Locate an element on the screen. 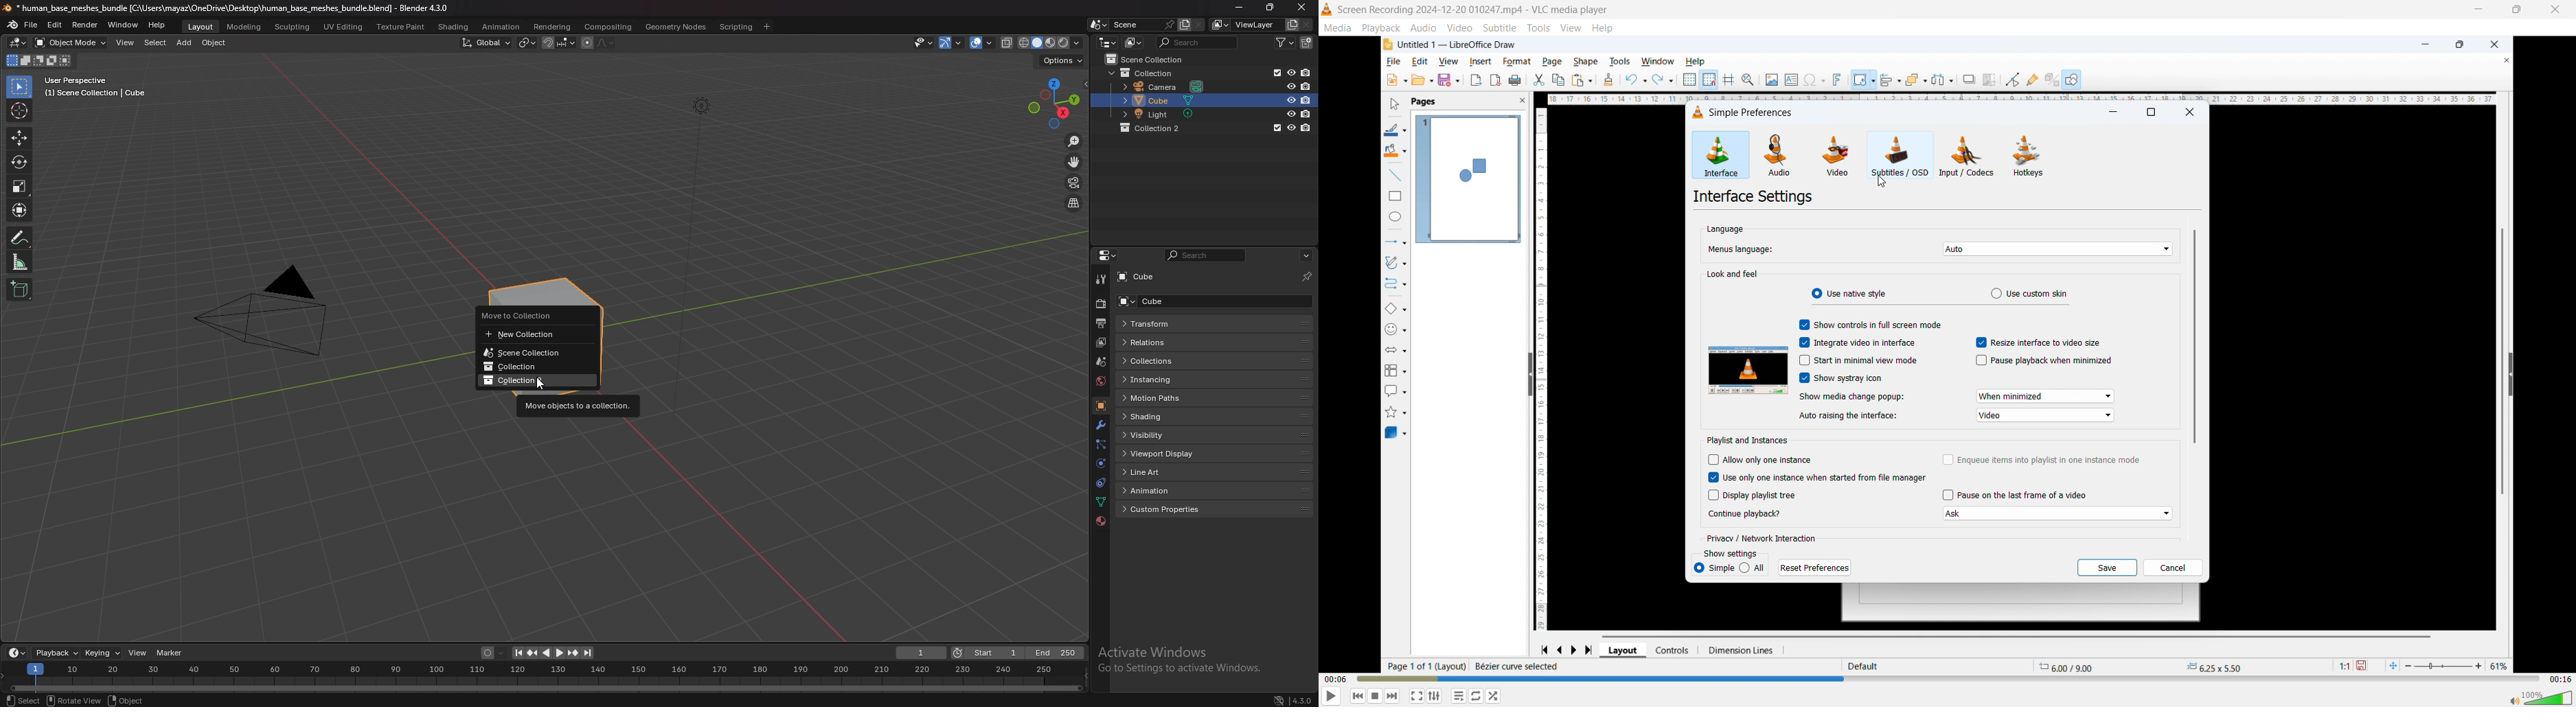 The image size is (2576, 728). view is located at coordinates (126, 43).